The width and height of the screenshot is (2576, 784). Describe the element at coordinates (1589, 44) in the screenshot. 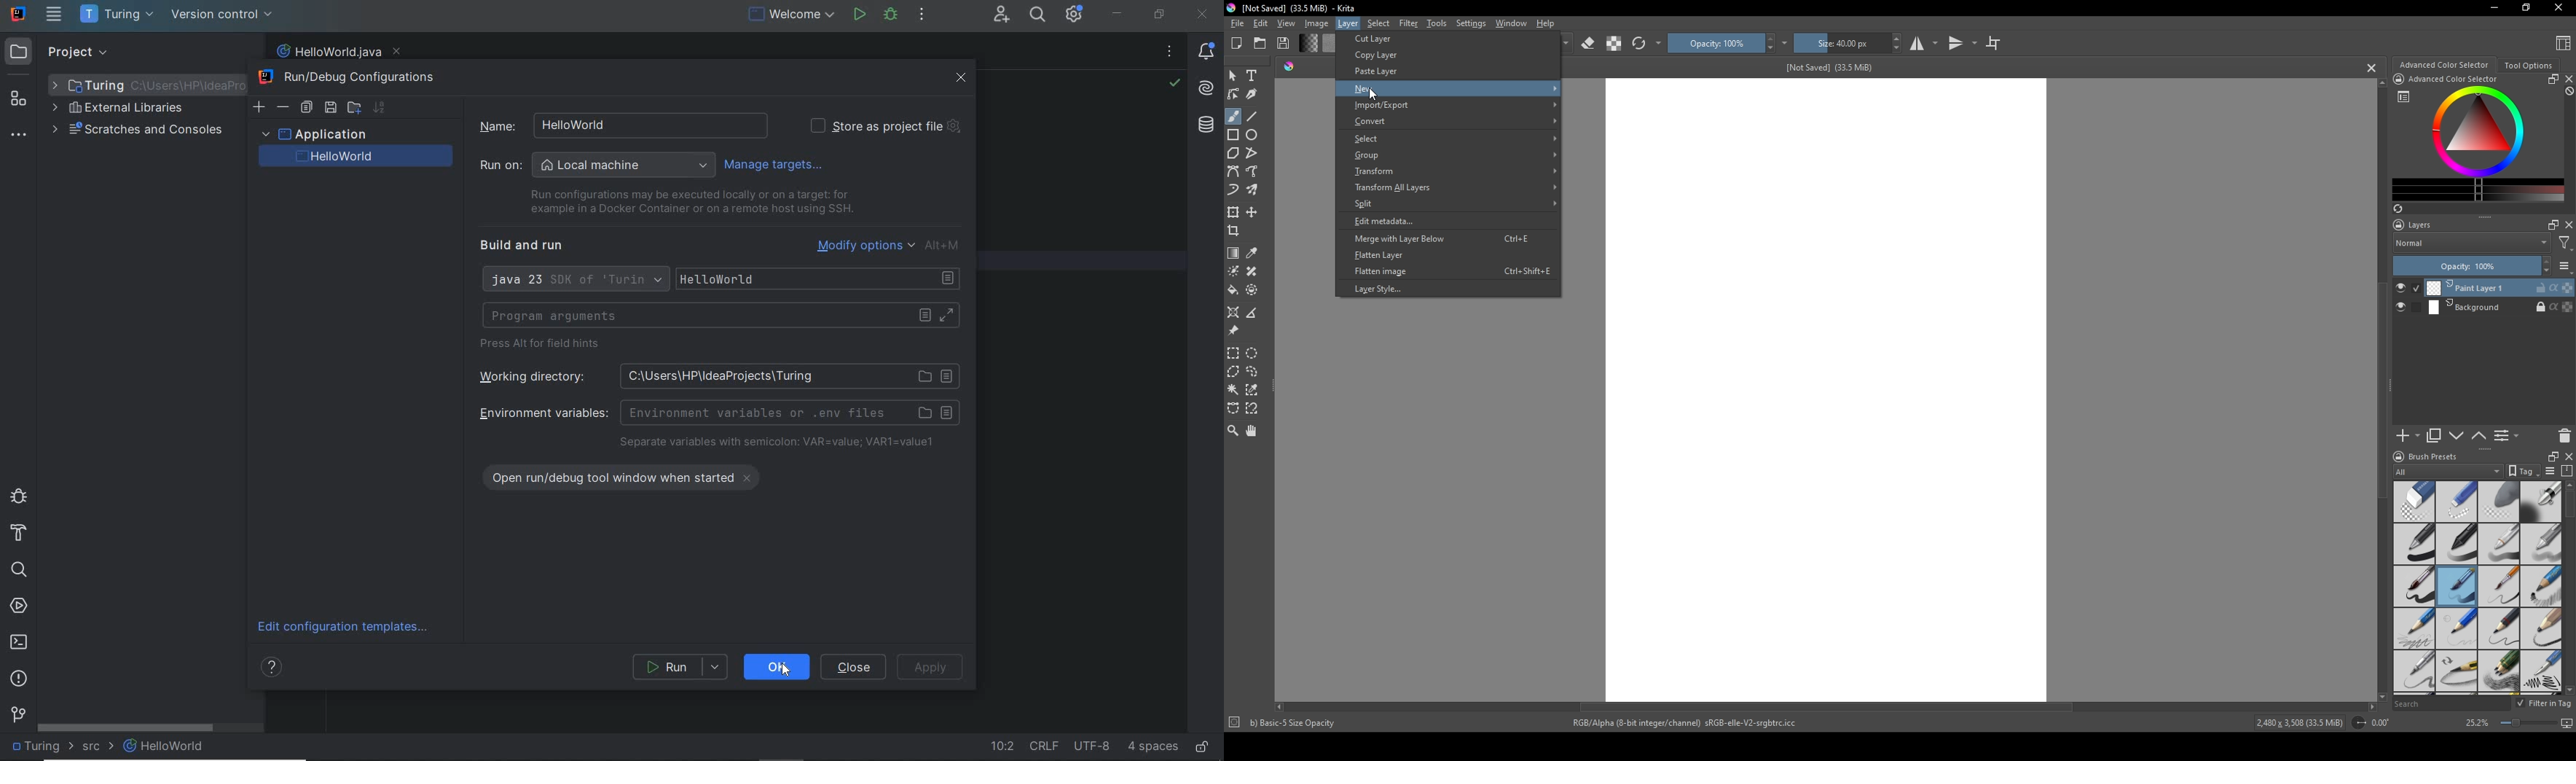

I see `erase` at that location.